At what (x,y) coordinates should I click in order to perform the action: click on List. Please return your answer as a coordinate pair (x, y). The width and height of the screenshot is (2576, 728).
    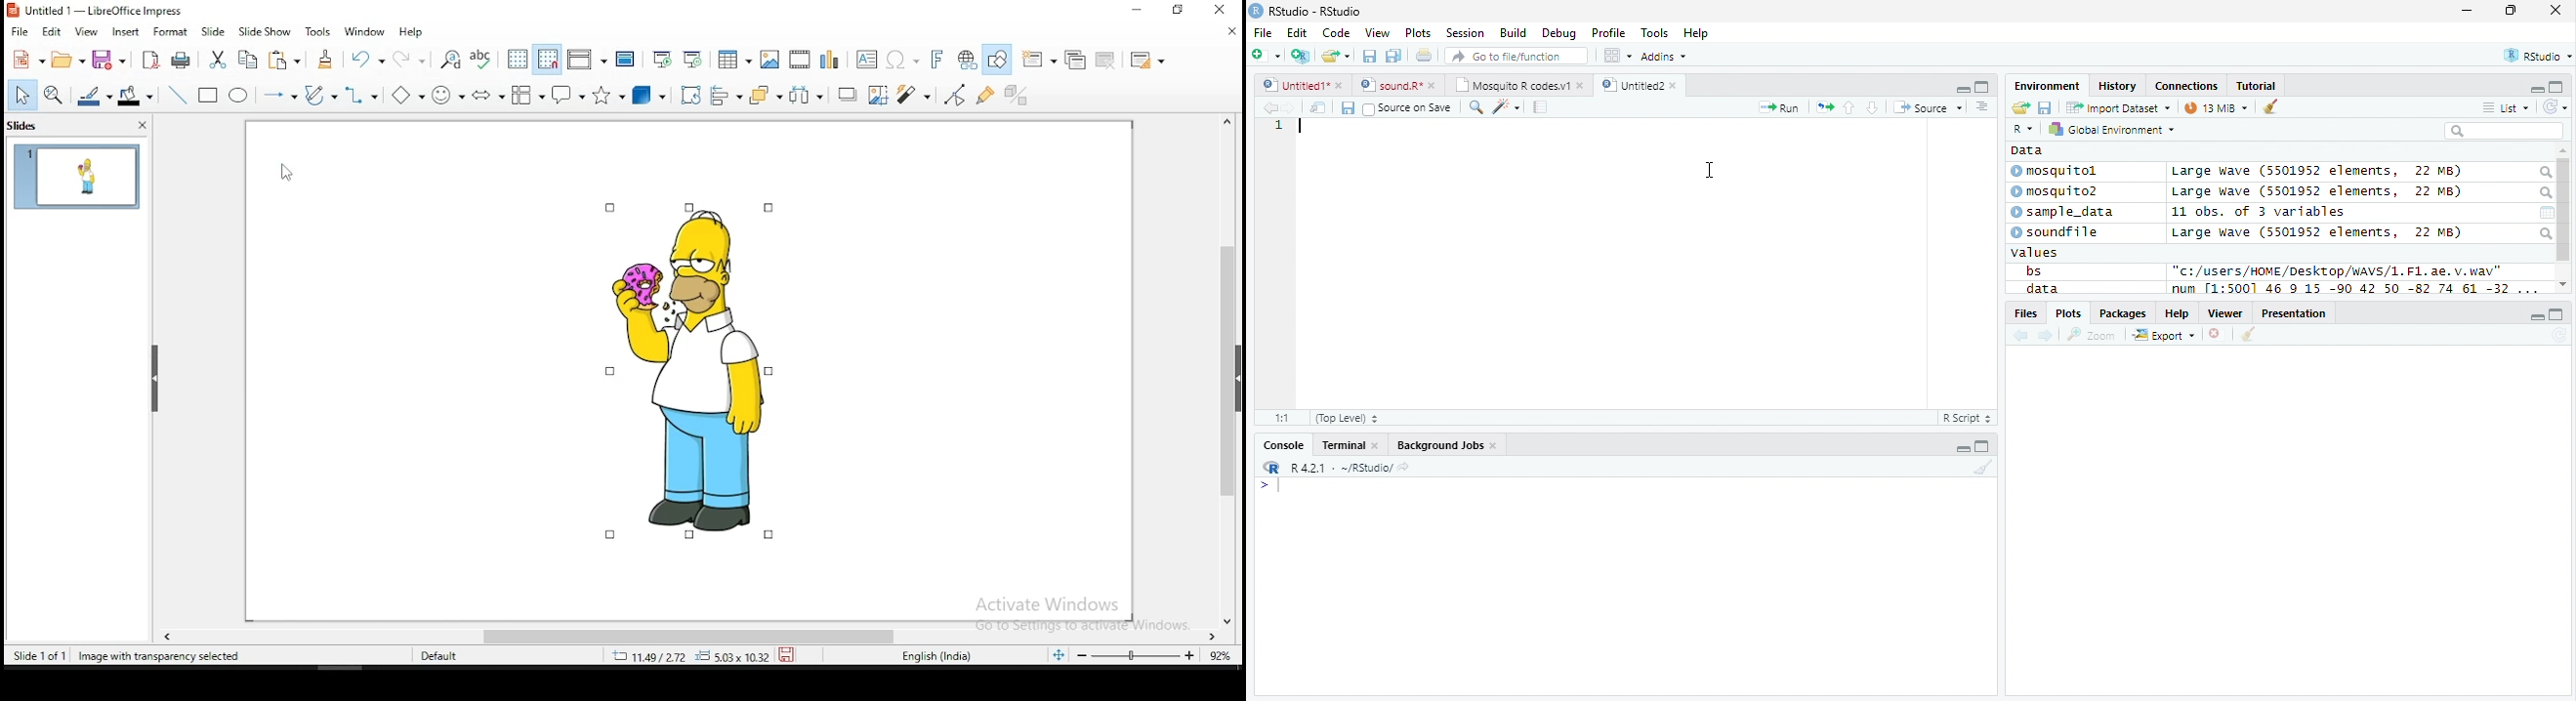
    Looking at the image, I should click on (2506, 107).